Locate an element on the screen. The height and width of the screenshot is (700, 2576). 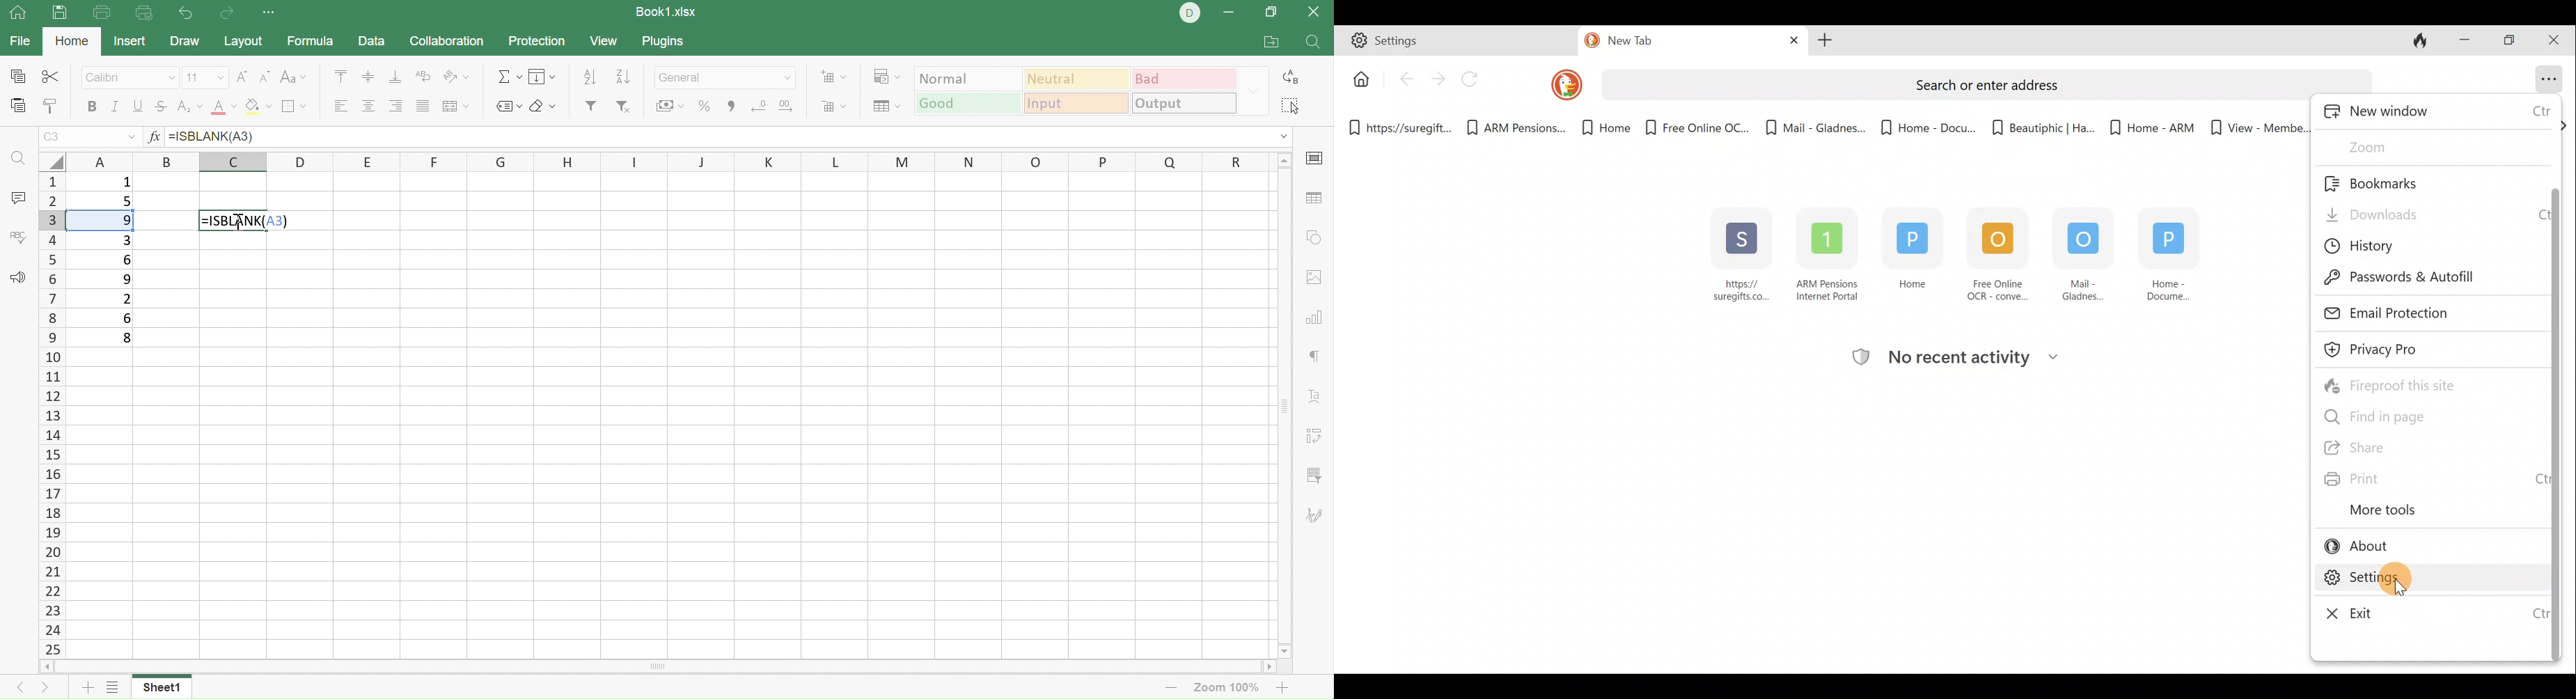
Underline is located at coordinates (138, 107).